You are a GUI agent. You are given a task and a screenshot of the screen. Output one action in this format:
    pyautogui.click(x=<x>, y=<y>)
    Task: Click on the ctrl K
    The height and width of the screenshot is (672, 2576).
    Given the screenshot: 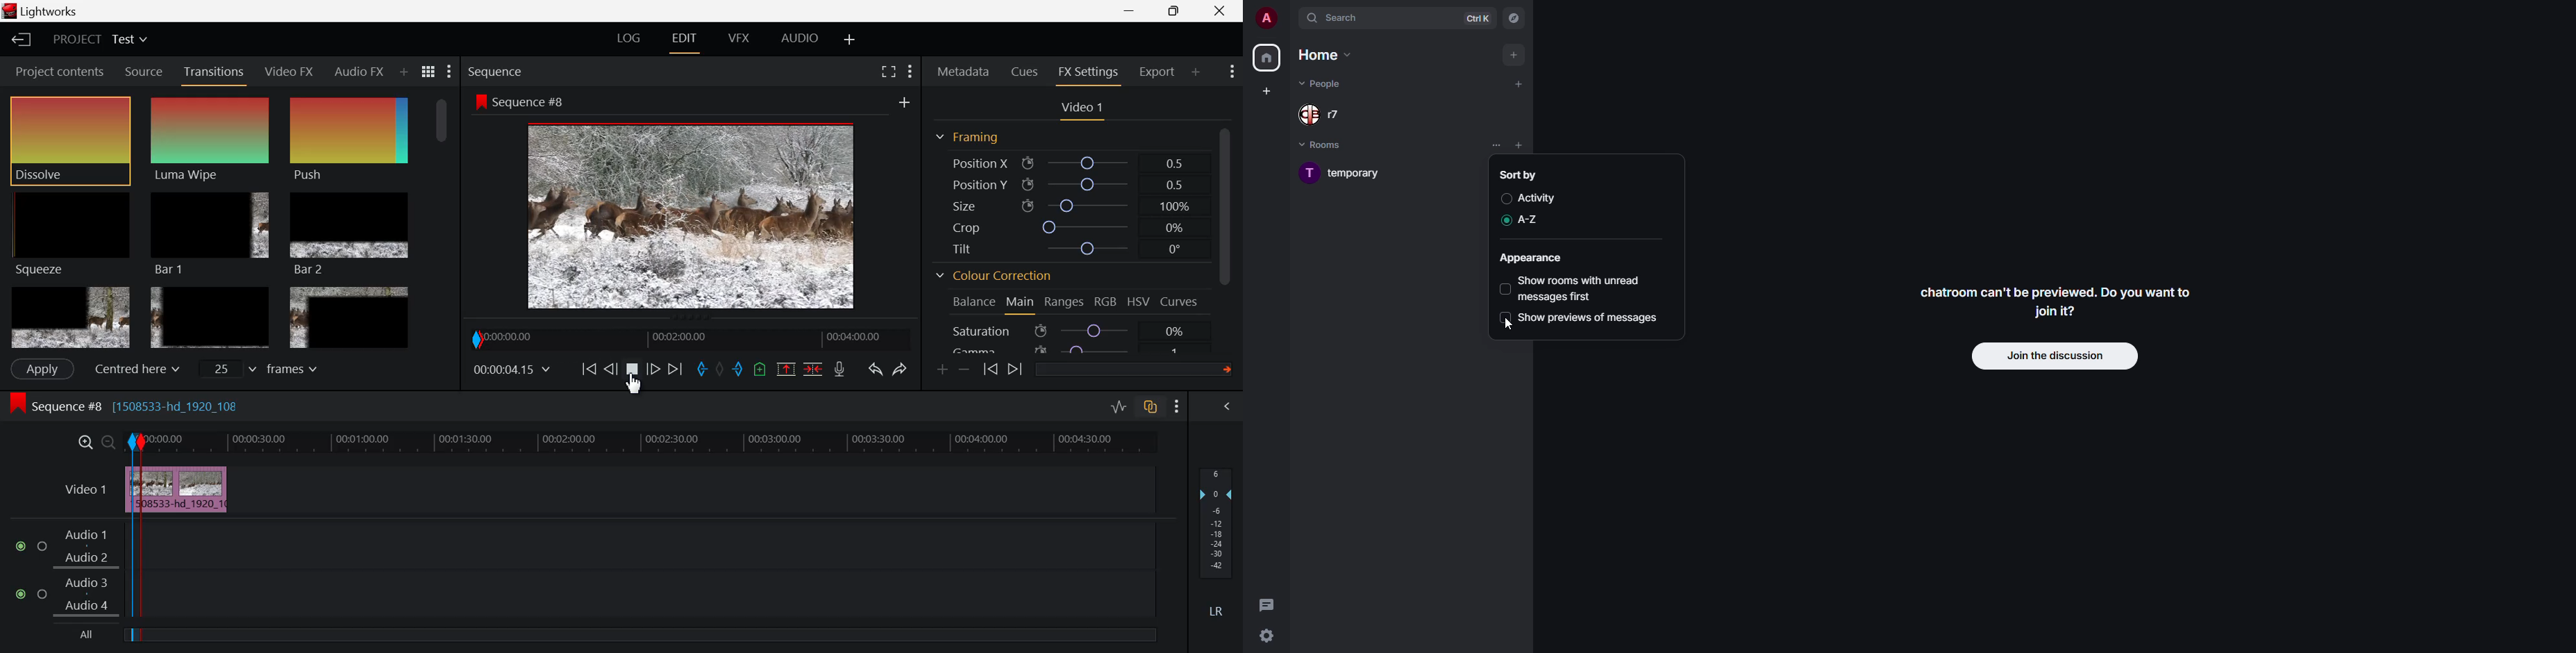 What is the action you would take?
    pyautogui.click(x=1480, y=19)
    